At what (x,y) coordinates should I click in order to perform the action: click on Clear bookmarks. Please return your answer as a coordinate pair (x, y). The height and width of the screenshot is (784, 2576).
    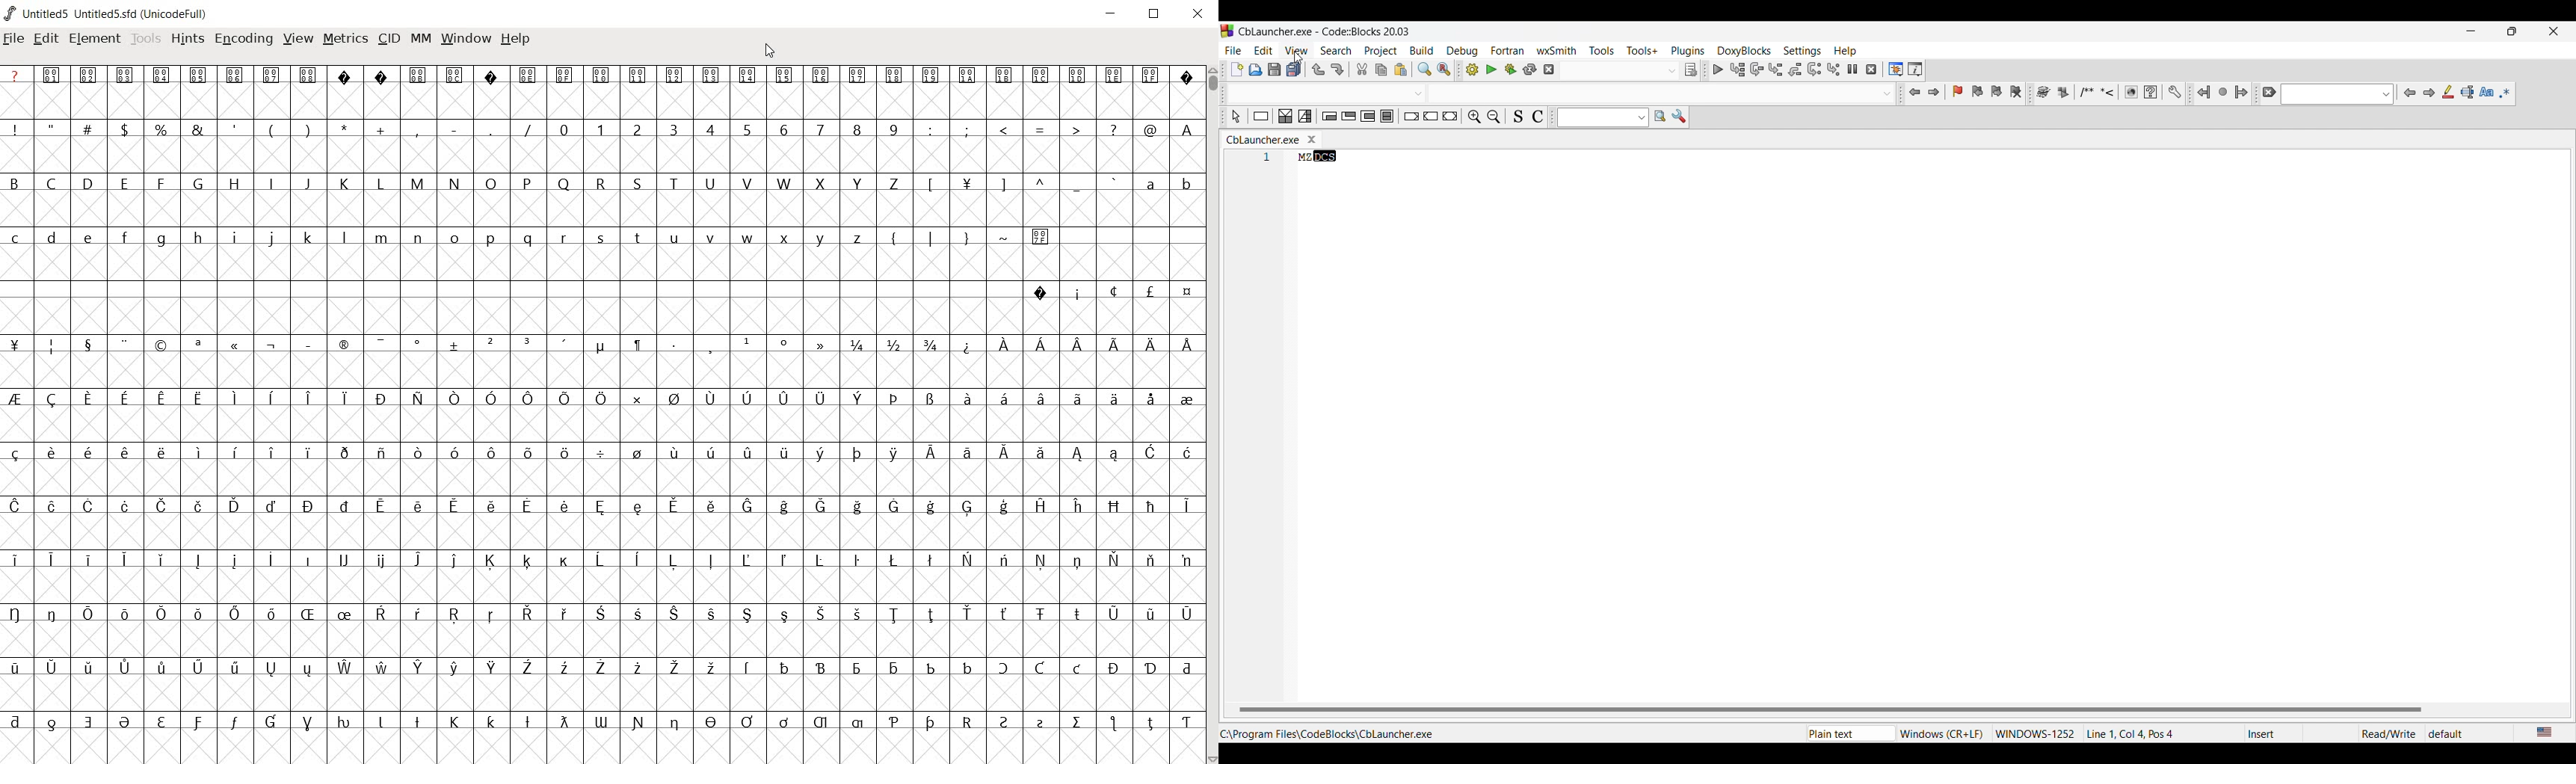
    Looking at the image, I should click on (2016, 91).